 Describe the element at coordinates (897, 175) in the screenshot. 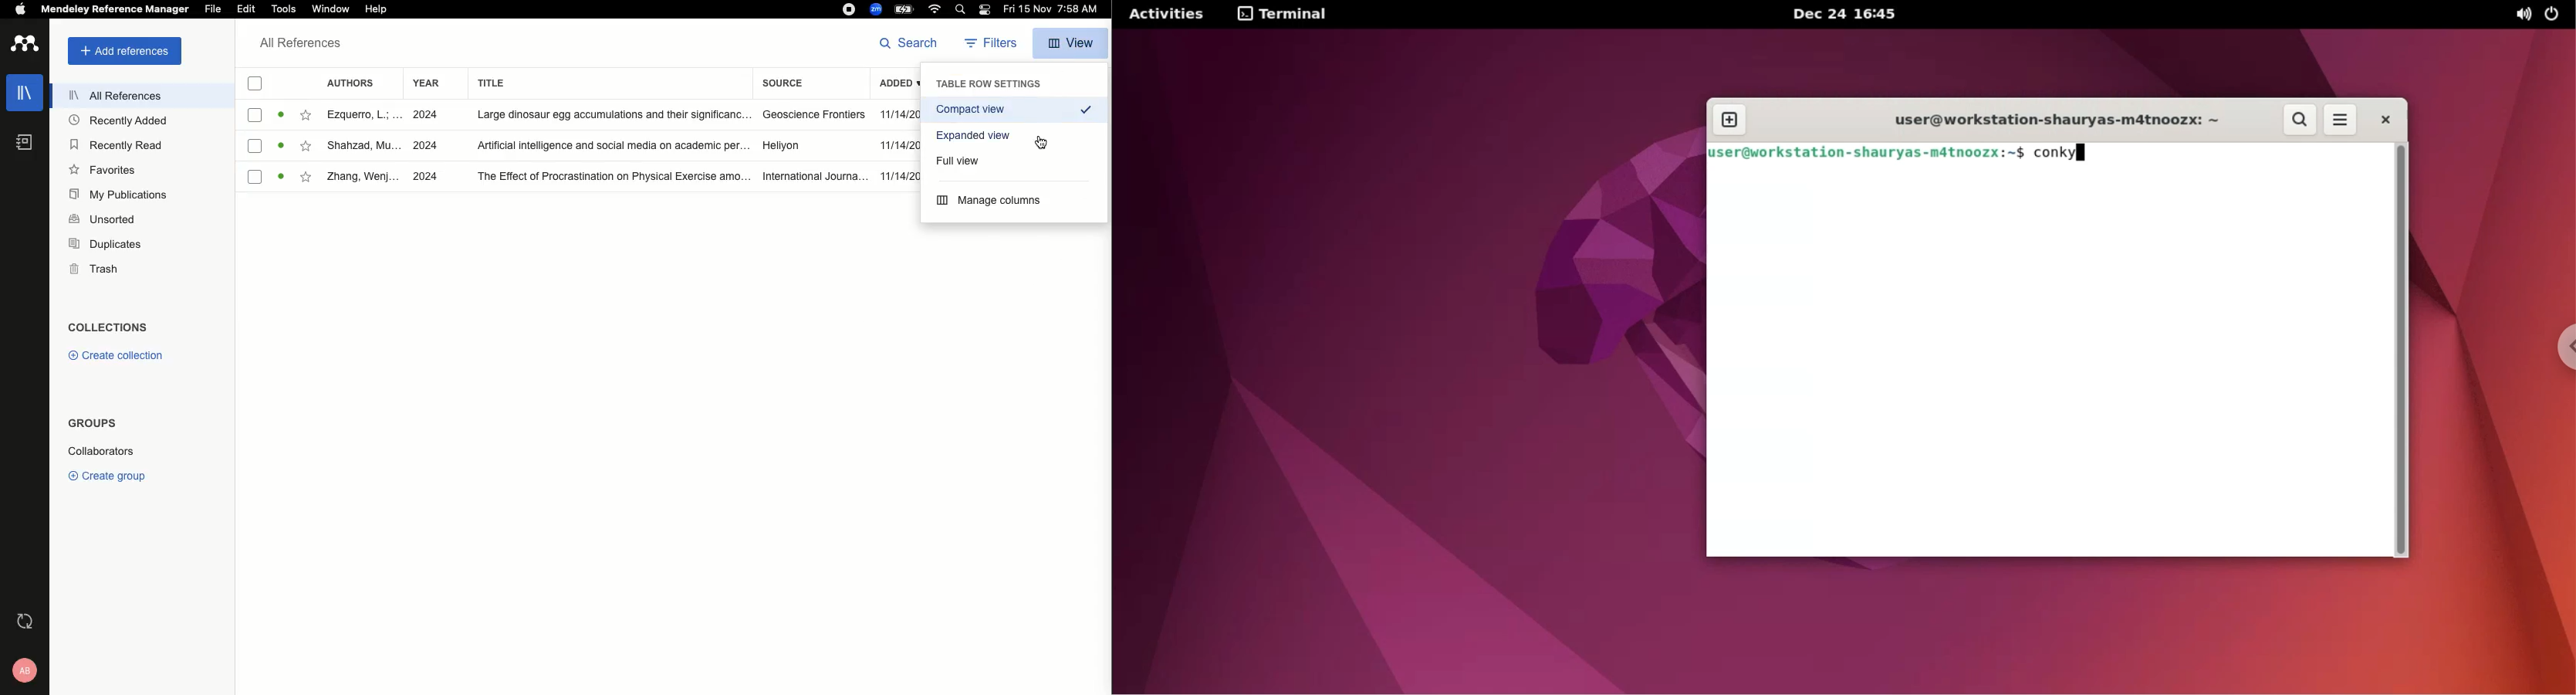

I see `11/14/2024` at that location.